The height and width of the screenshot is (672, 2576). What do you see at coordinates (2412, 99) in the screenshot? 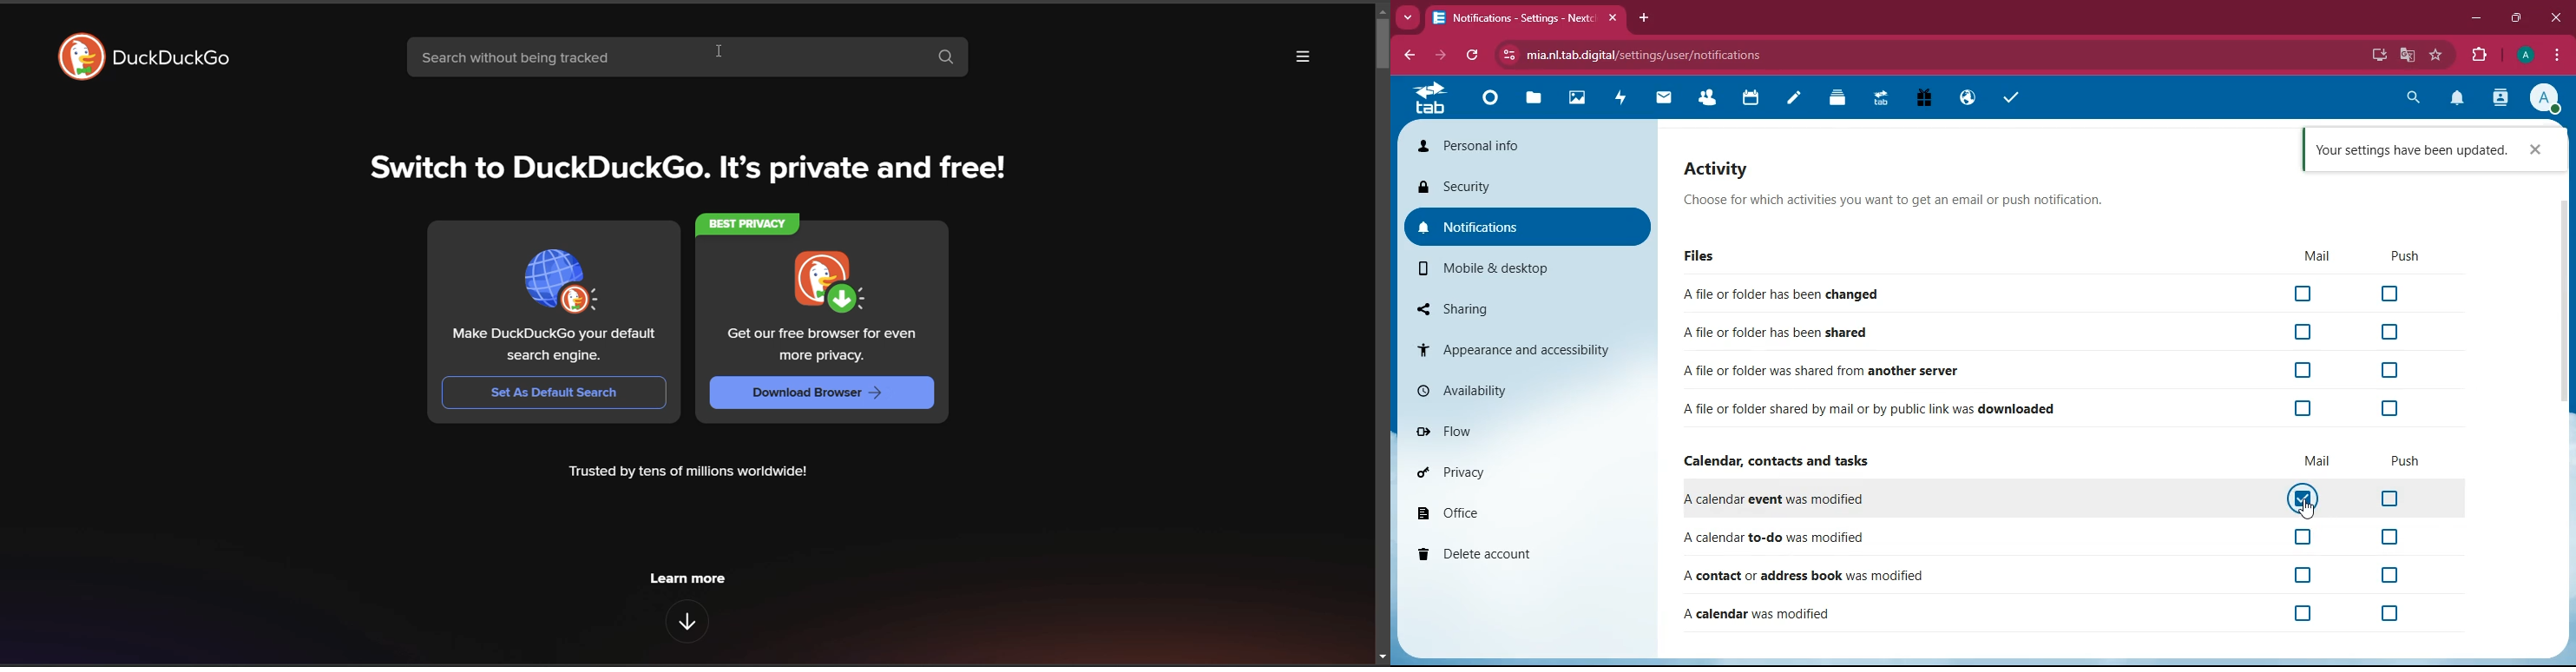
I see `search` at bounding box center [2412, 99].